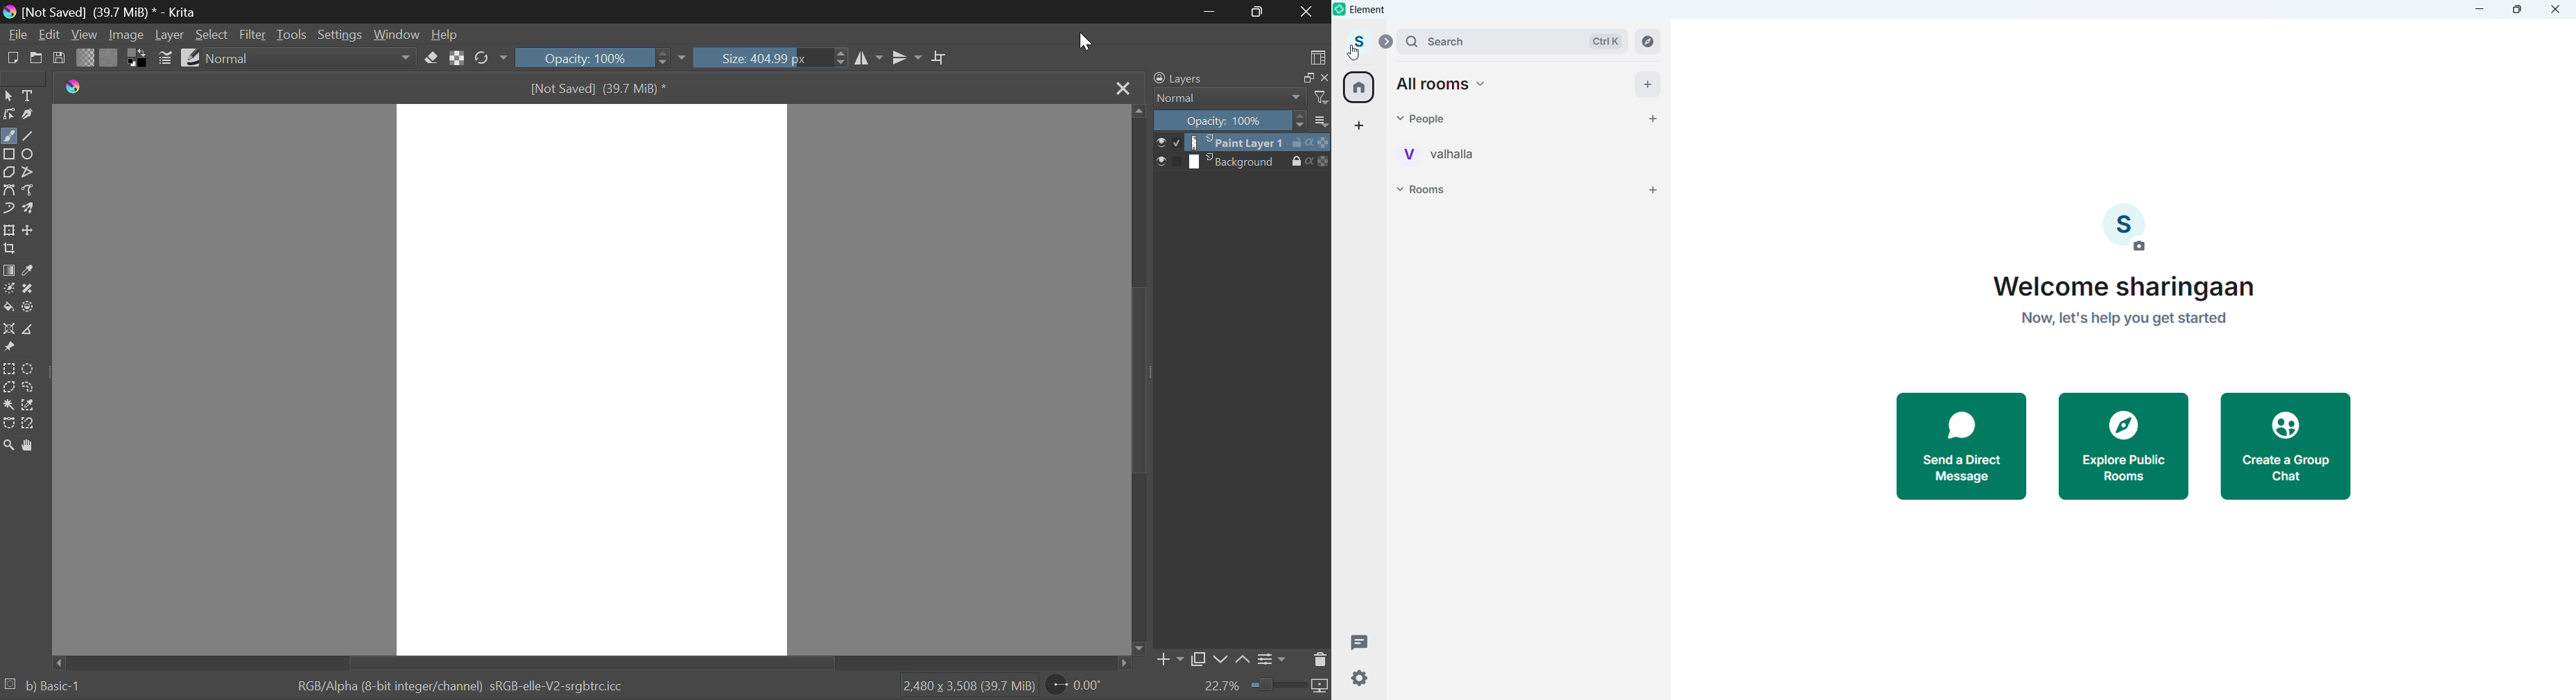 Image resolution: width=2576 pixels, height=700 pixels. I want to click on logo, so click(73, 86).